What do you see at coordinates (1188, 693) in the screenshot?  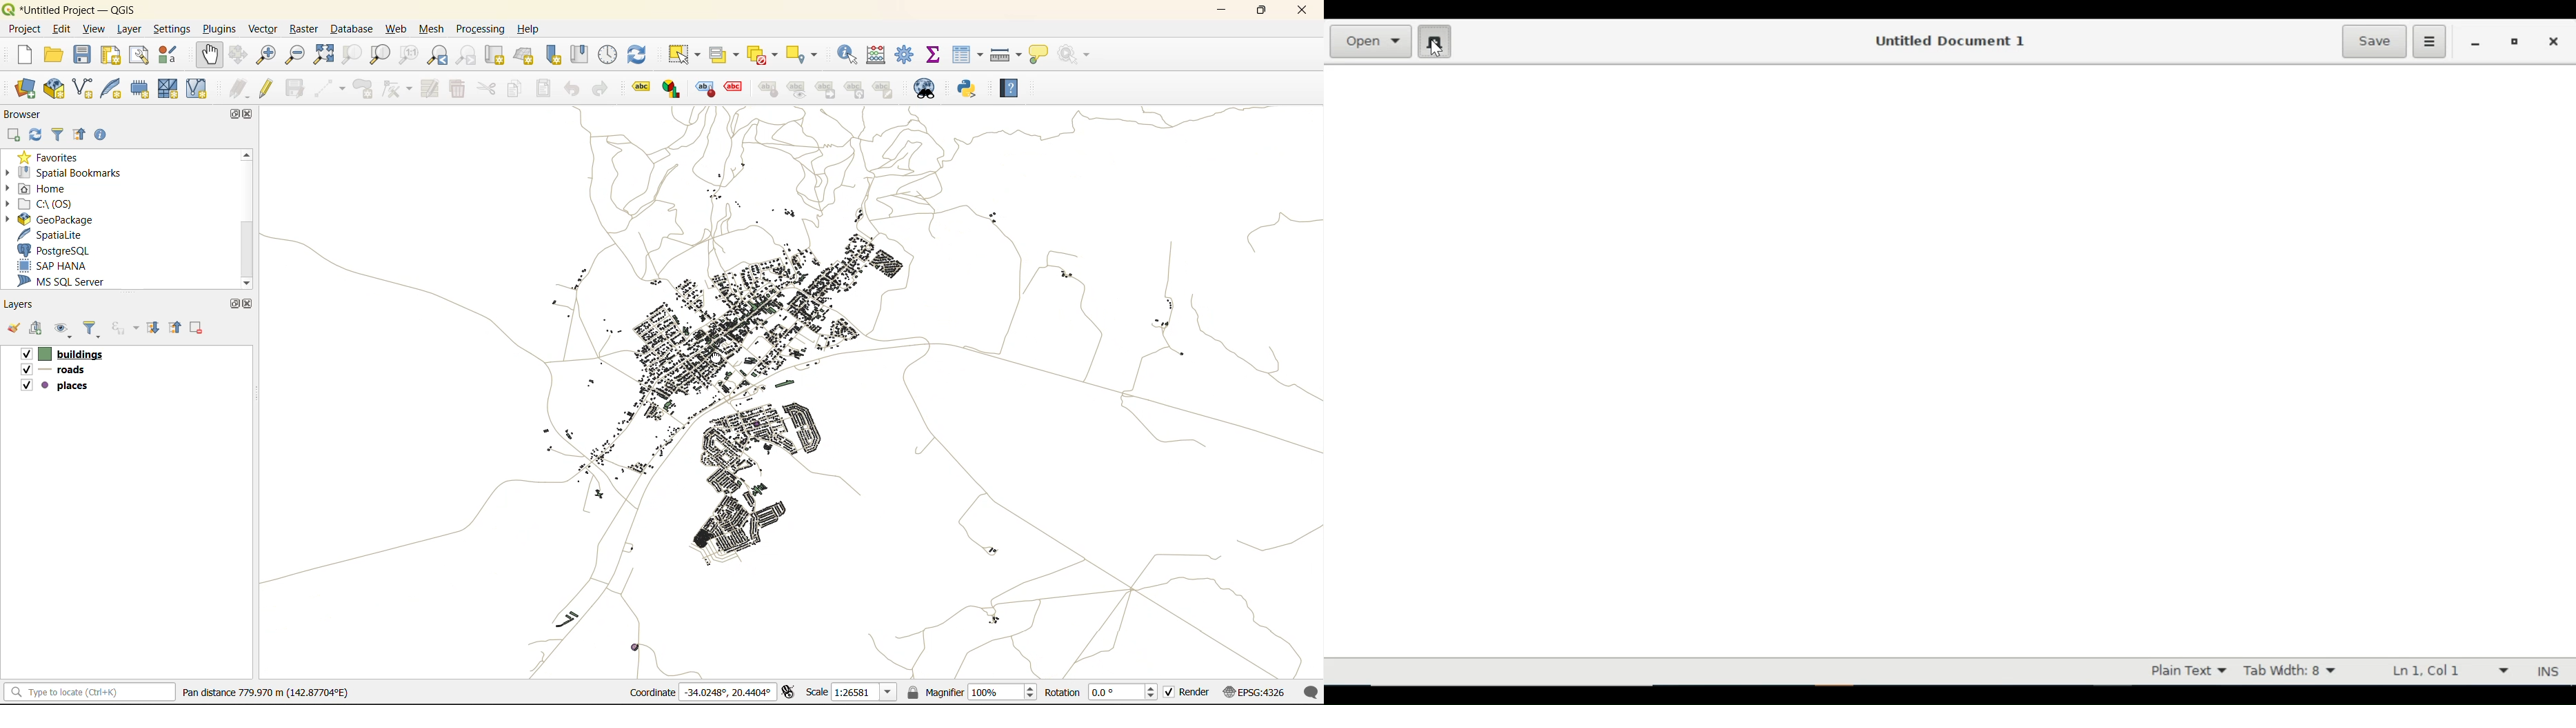 I see `render` at bounding box center [1188, 693].